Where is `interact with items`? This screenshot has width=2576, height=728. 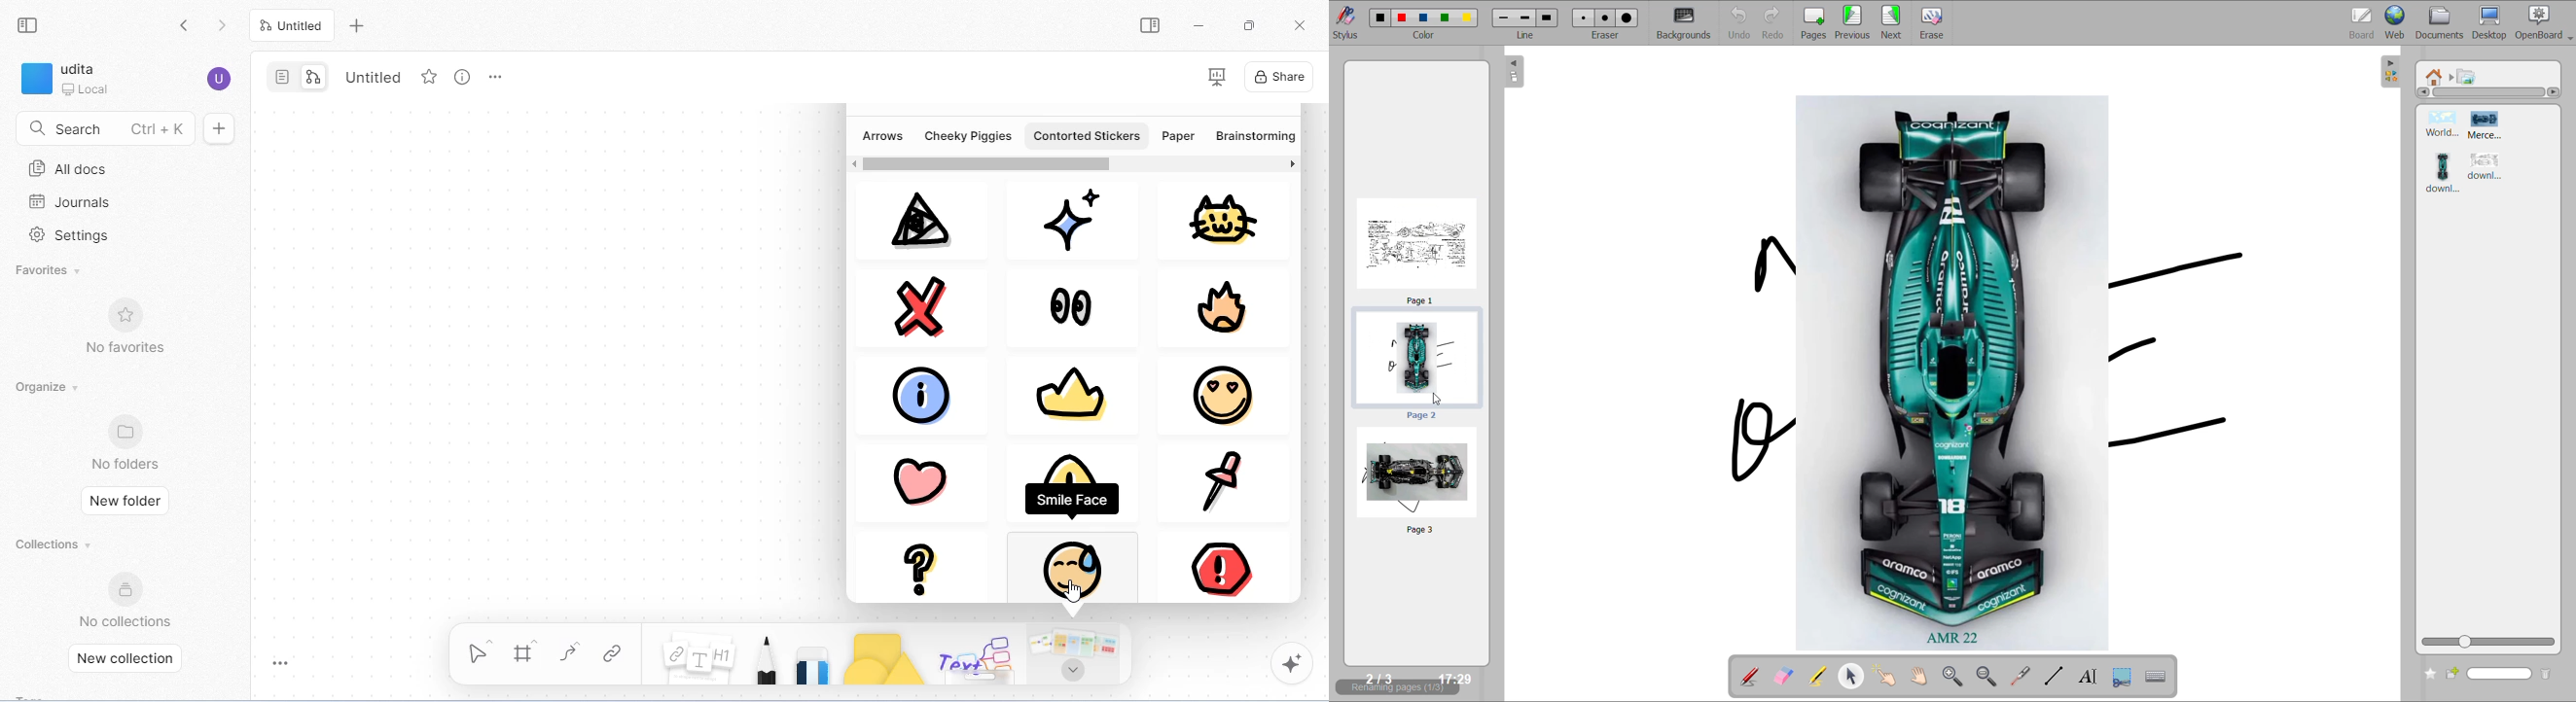
interact with items is located at coordinates (1887, 676).